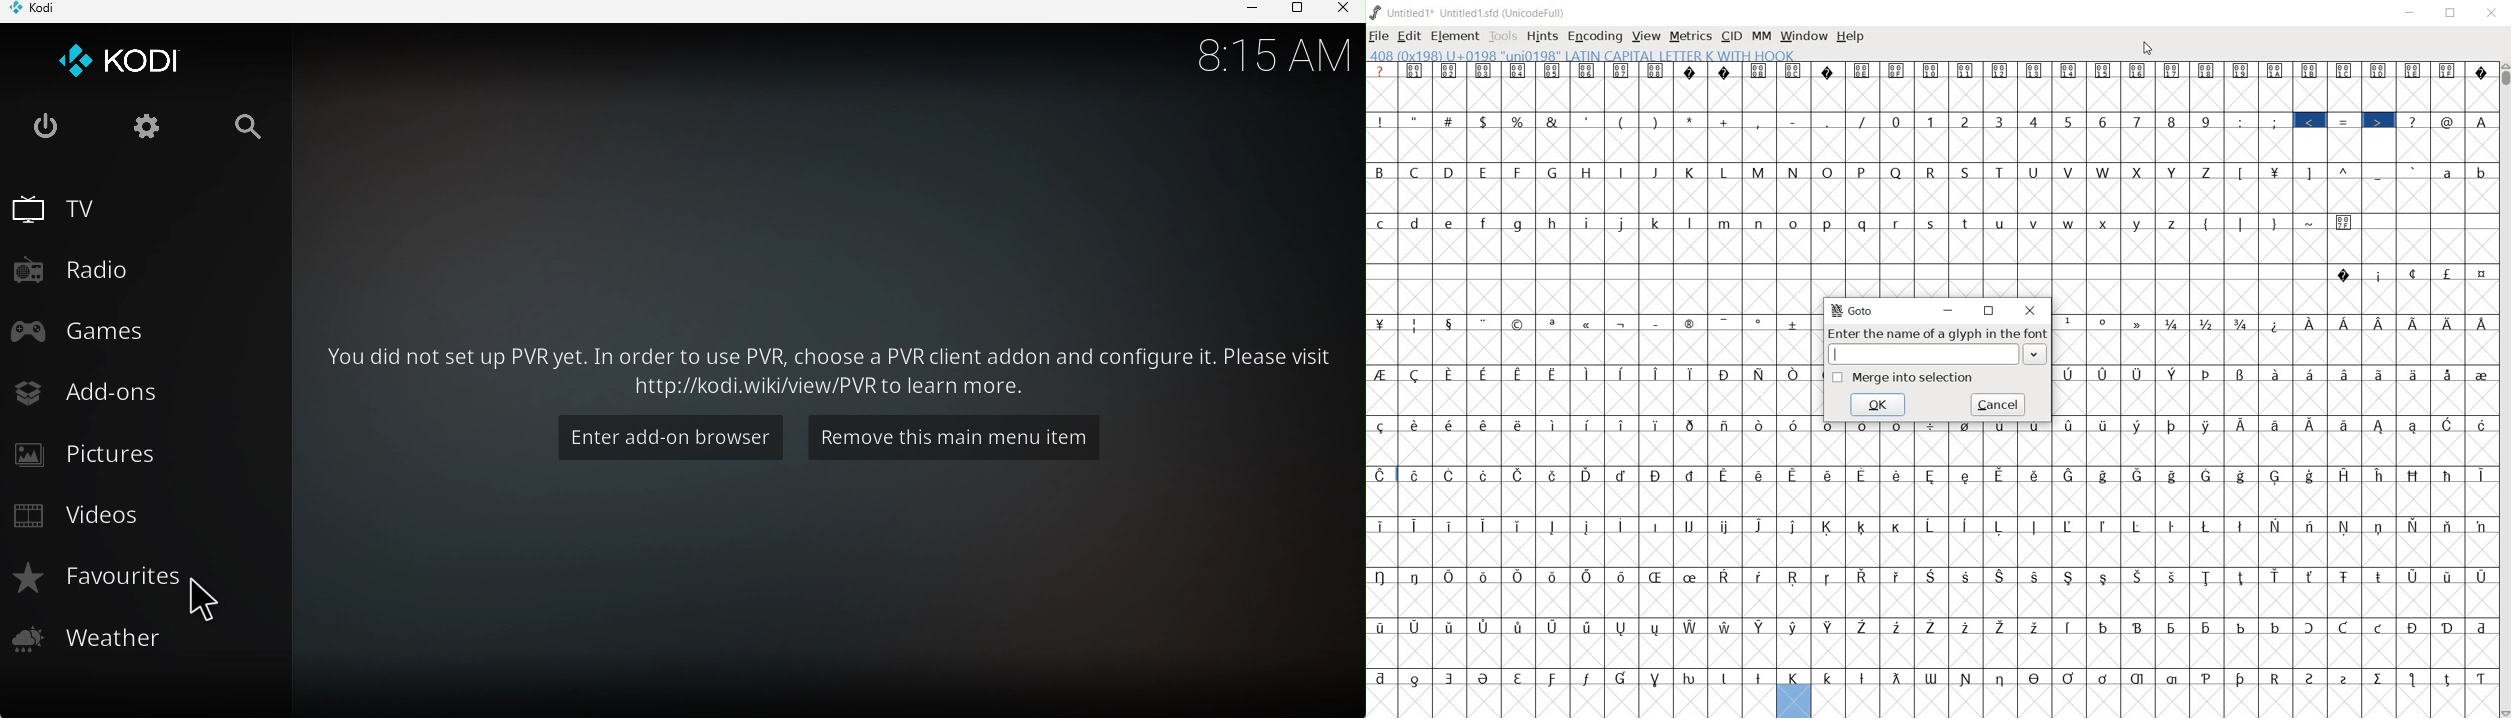 The image size is (2520, 728). Describe the element at coordinates (127, 578) in the screenshot. I see `Favourites` at that location.